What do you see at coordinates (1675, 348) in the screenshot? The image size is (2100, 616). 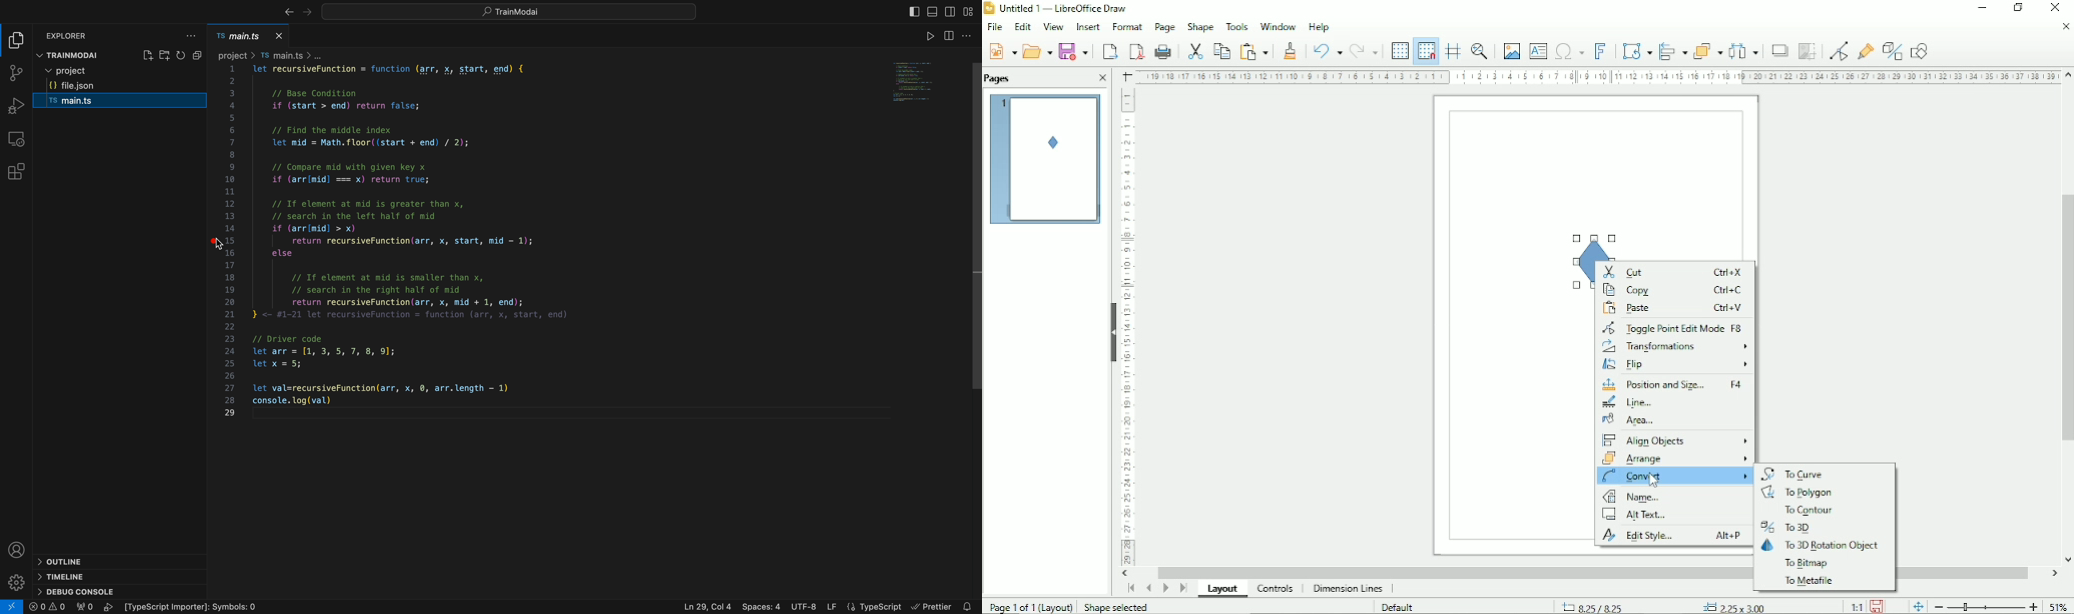 I see `Transformations` at bounding box center [1675, 348].